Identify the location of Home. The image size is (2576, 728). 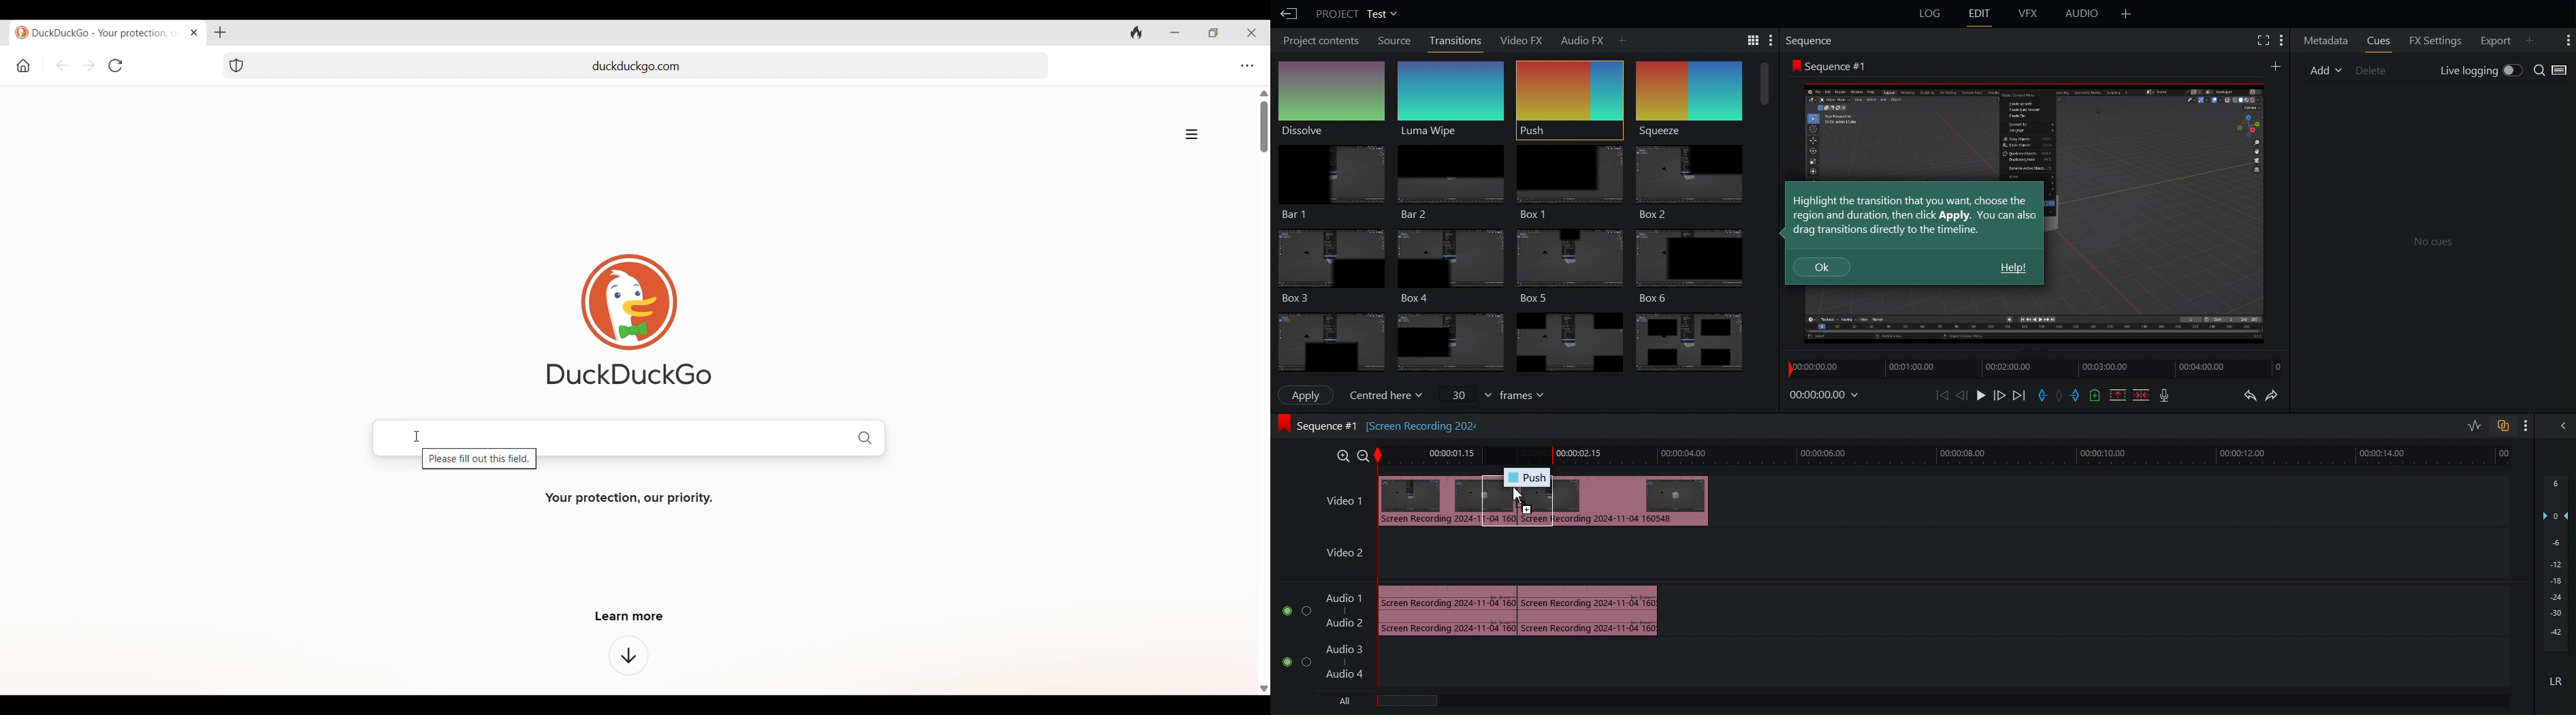
(24, 66).